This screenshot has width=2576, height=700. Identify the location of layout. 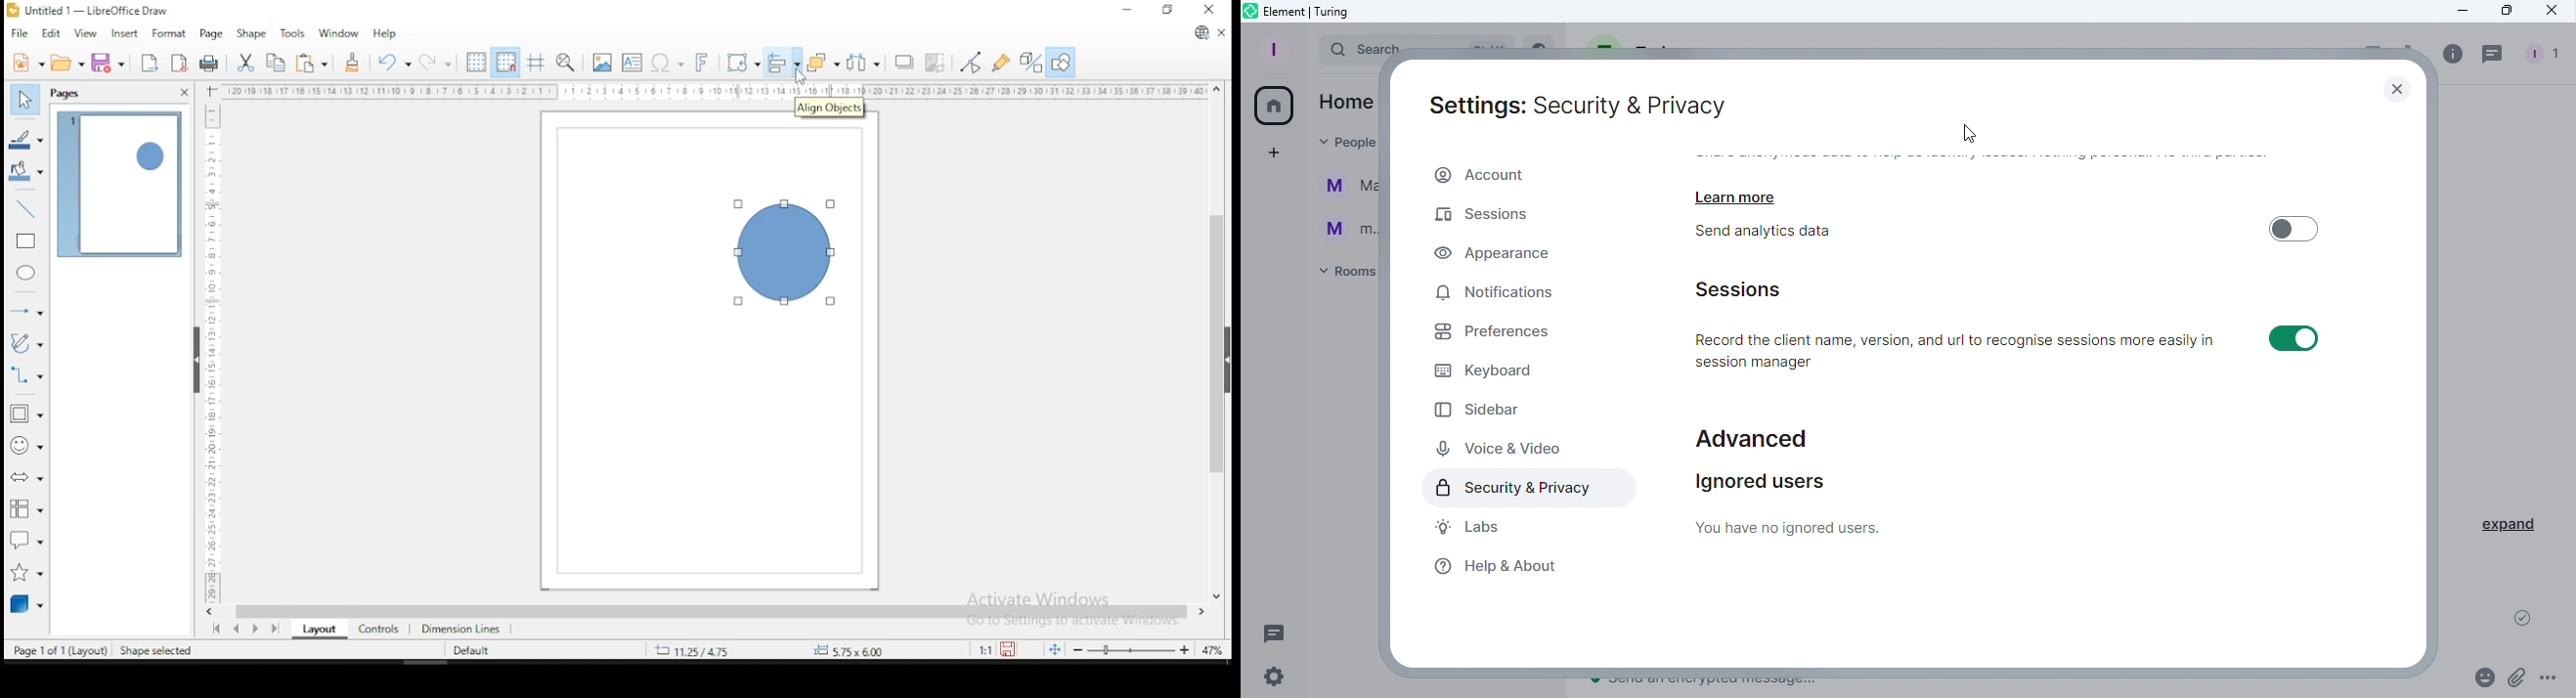
(316, 629).